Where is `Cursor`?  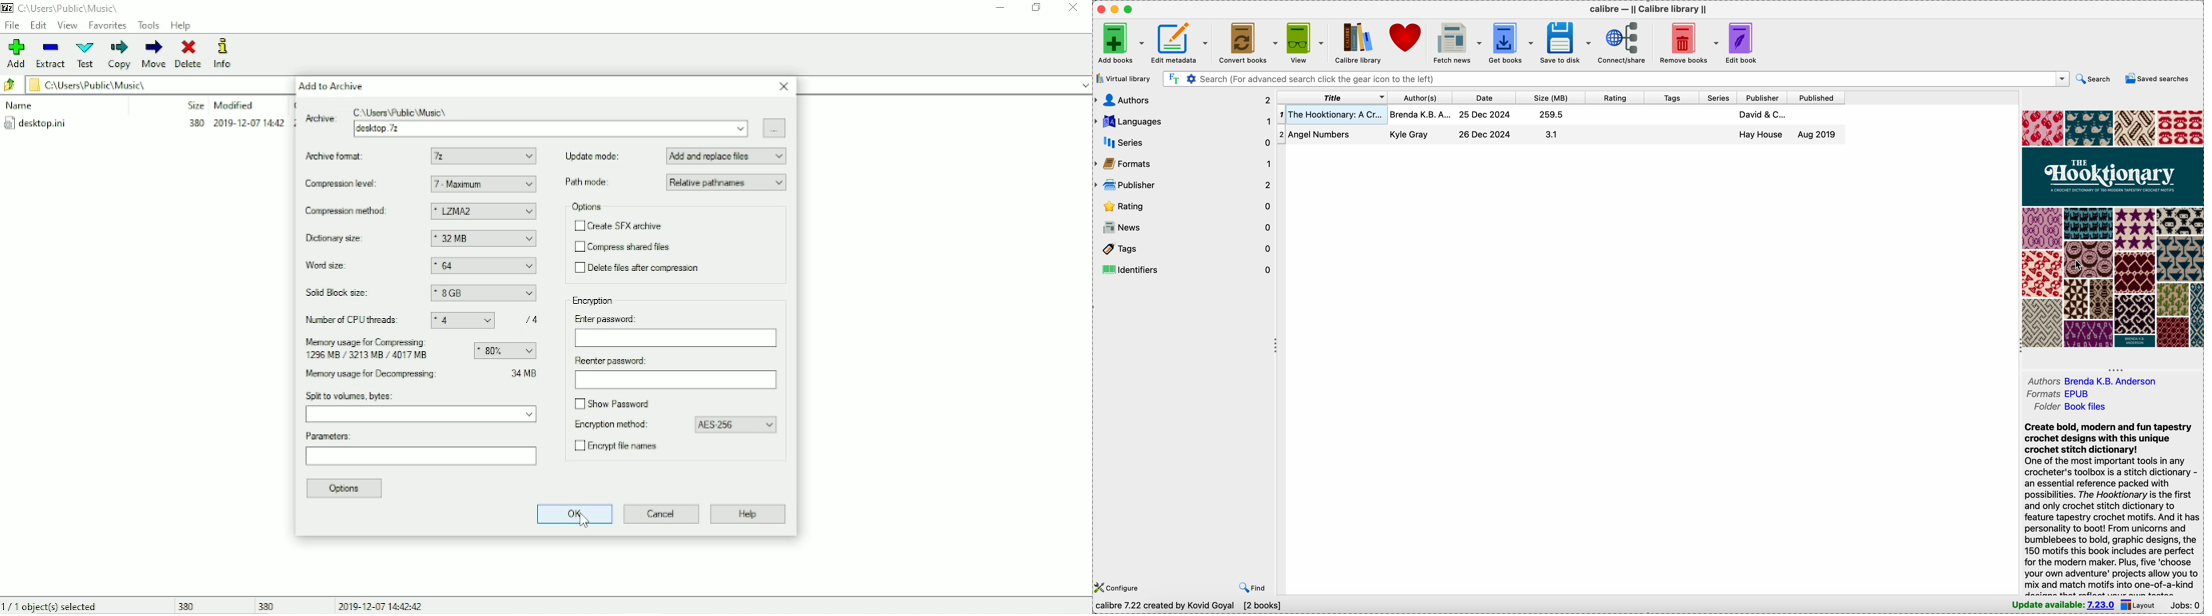
Cursor is located at coordinates (585, 521).